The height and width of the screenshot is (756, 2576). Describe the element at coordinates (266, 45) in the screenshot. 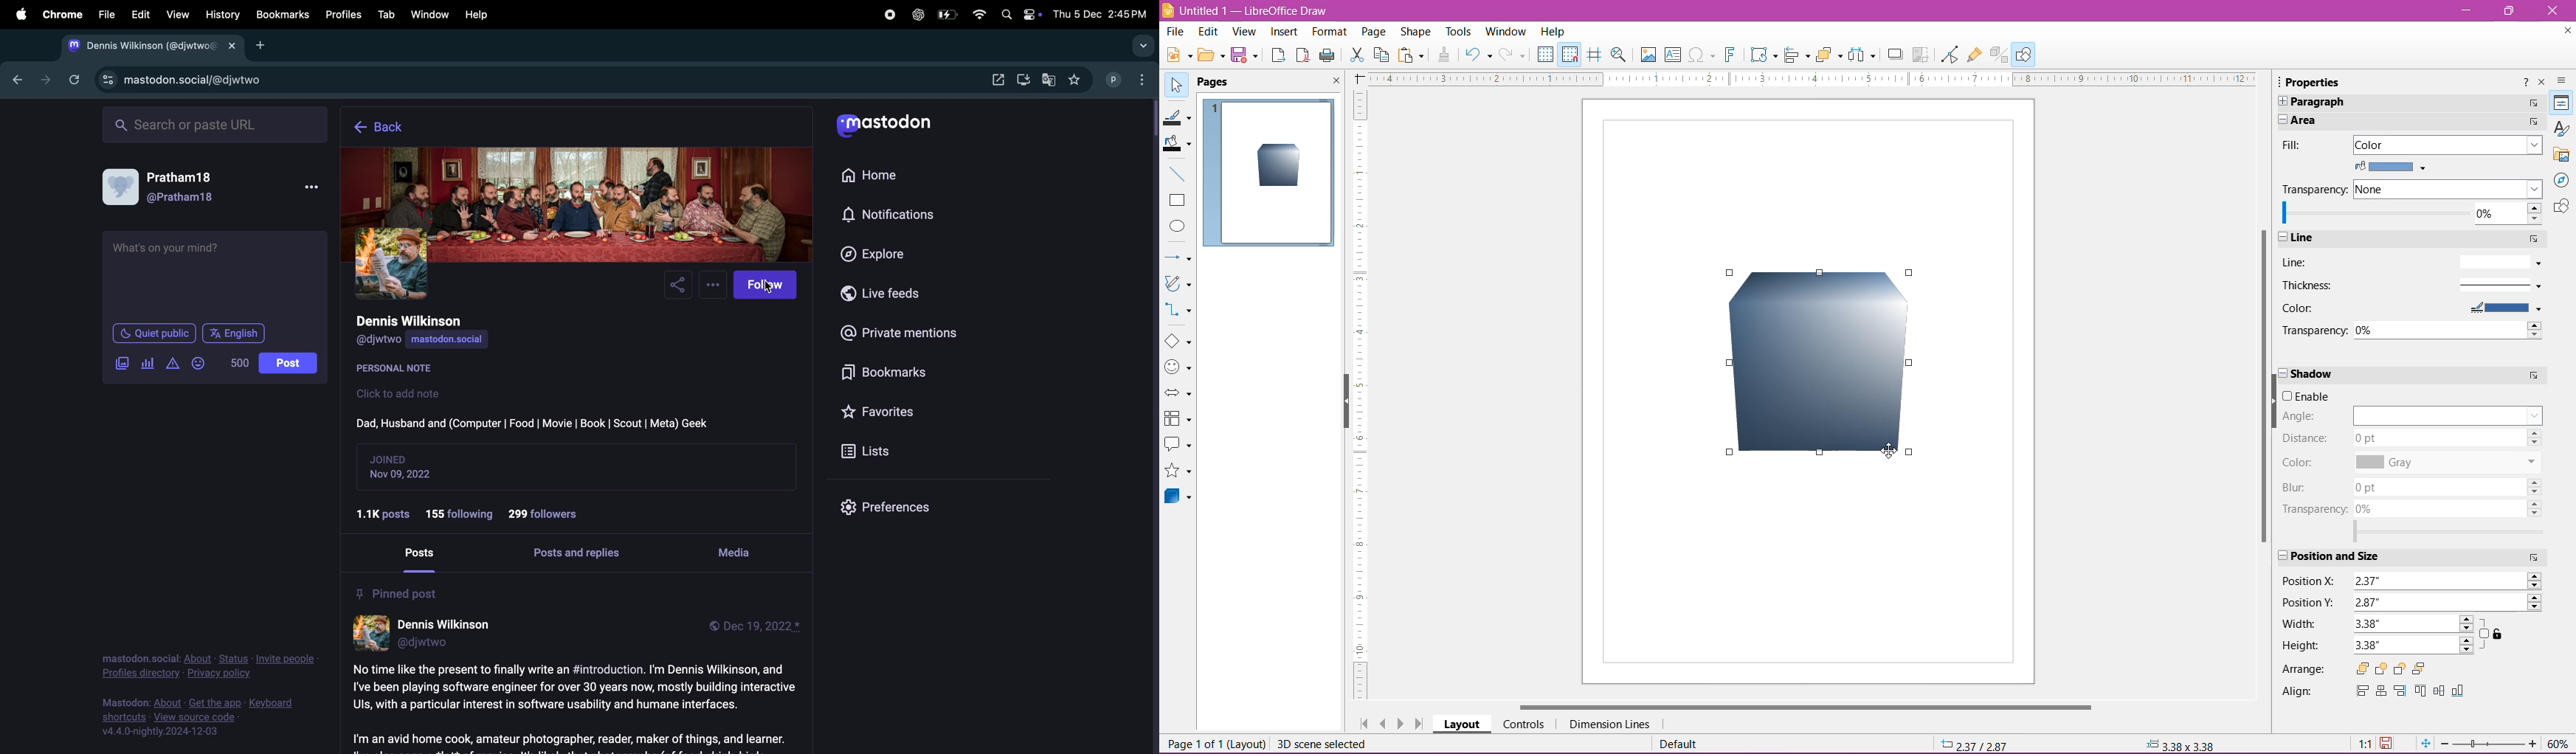

I see `add tab` at that location.